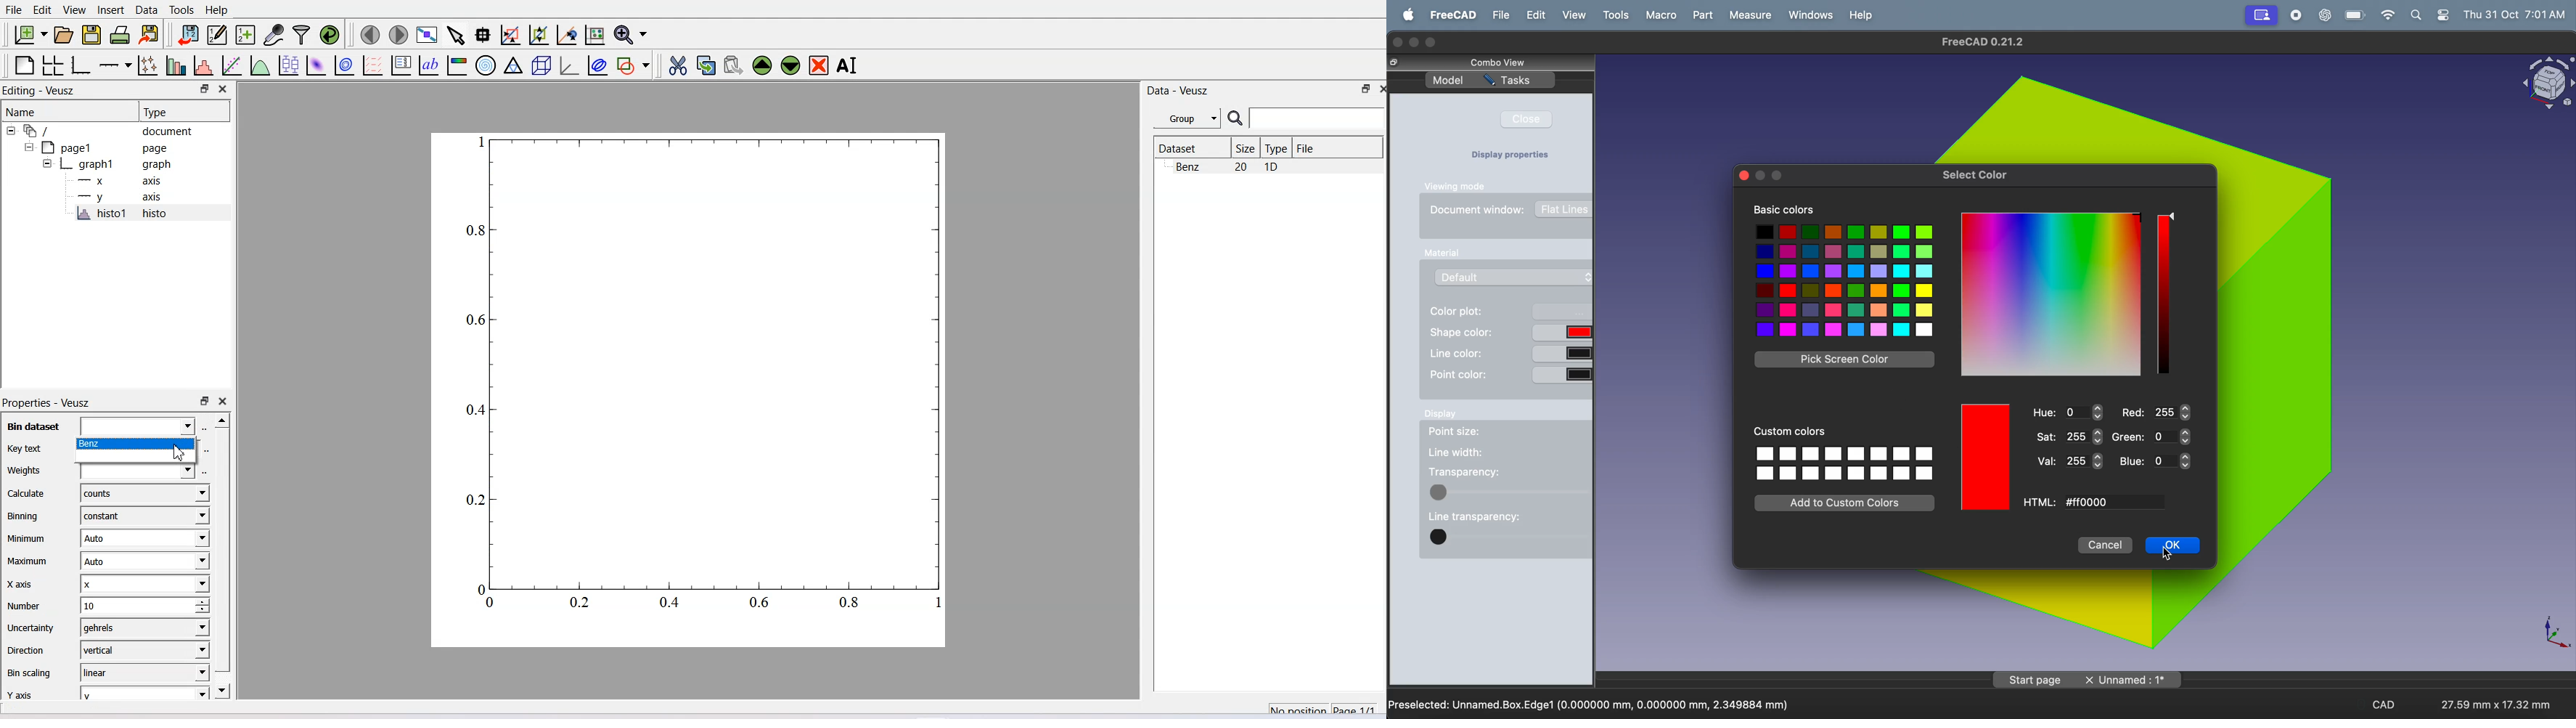  I want to click on measure, so click(1749, 17).